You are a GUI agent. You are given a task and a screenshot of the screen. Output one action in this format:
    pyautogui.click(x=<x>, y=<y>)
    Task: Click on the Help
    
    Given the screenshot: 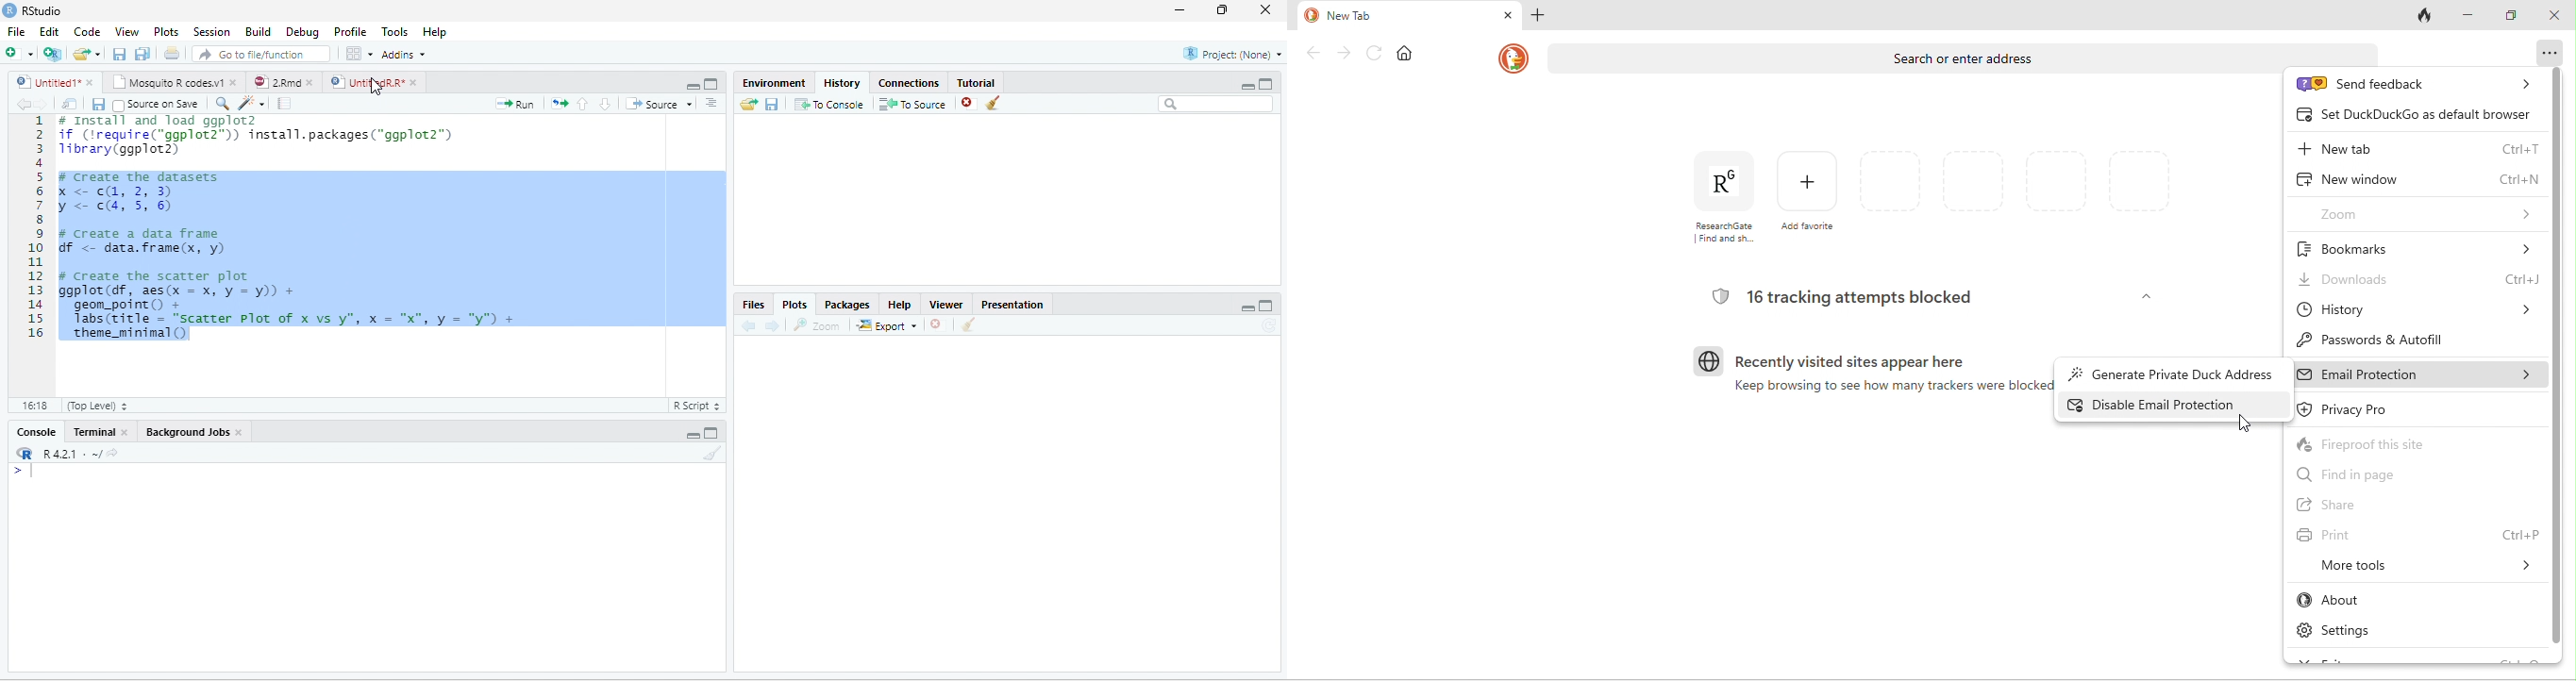 What is the action you would take?
    pyautogui.click(x=899, y=304)
    